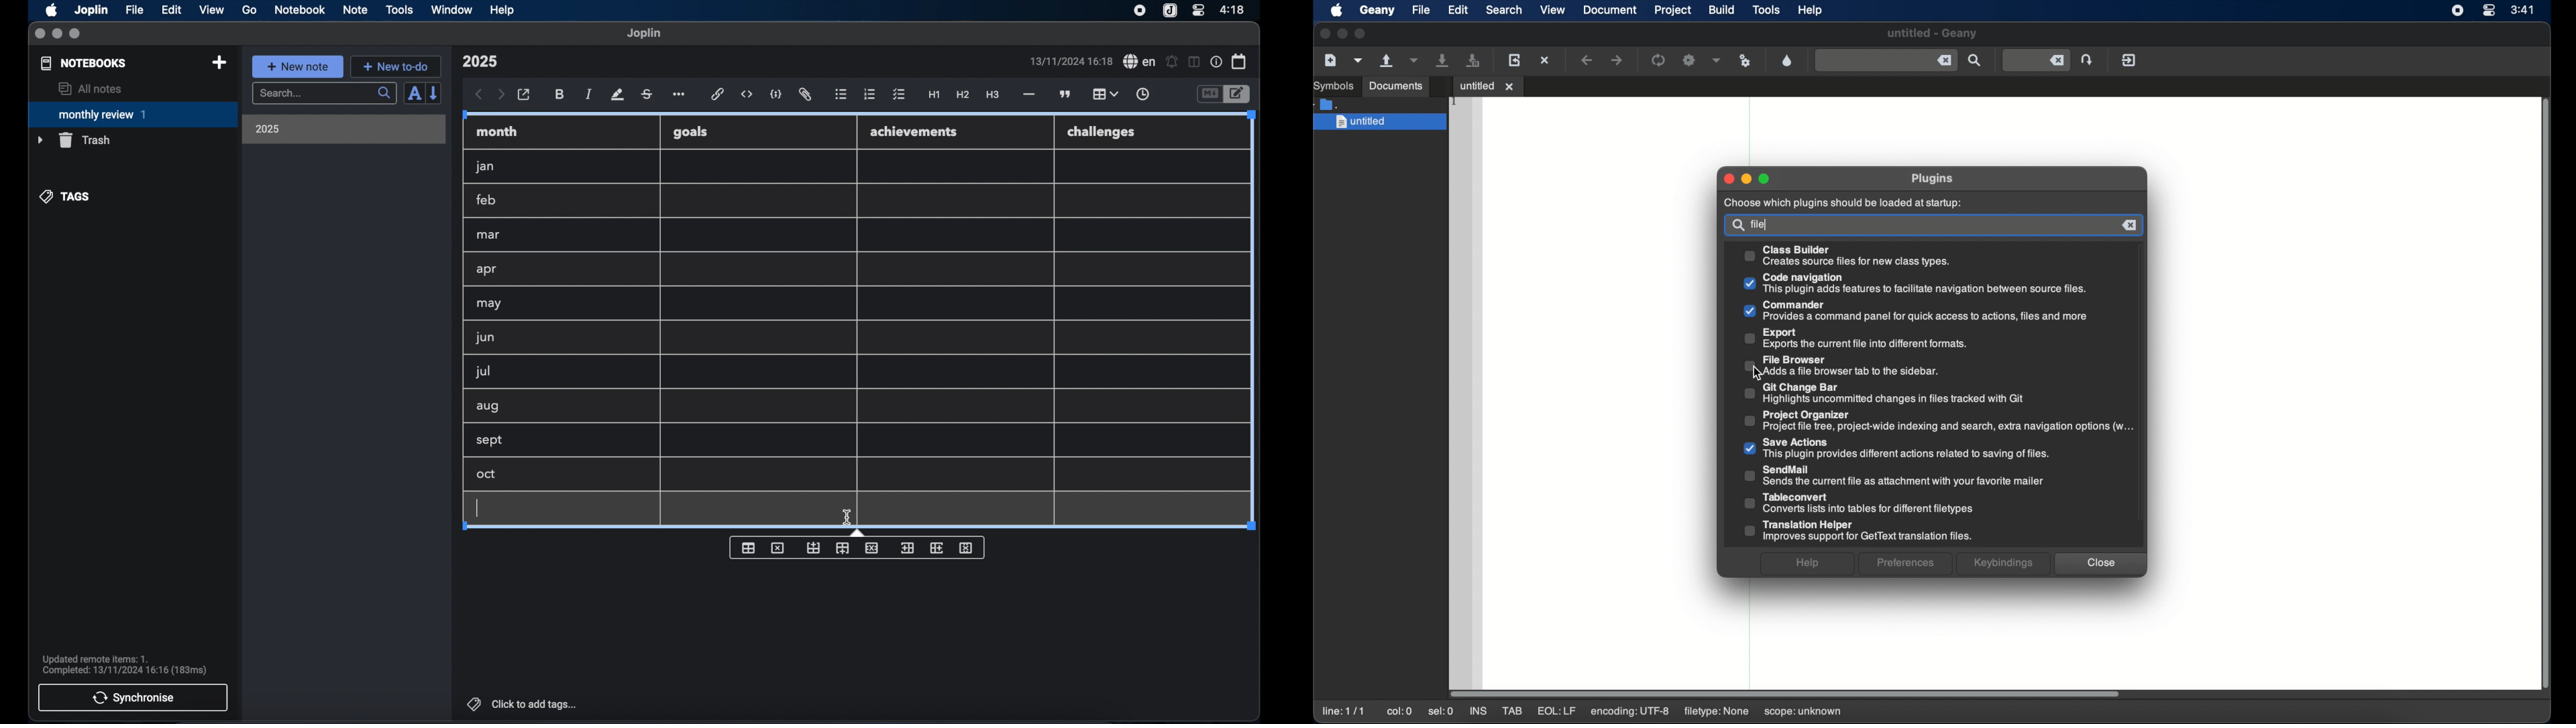 The image size is (2576, 728). I want to click on numbered list, so click(869, 94).